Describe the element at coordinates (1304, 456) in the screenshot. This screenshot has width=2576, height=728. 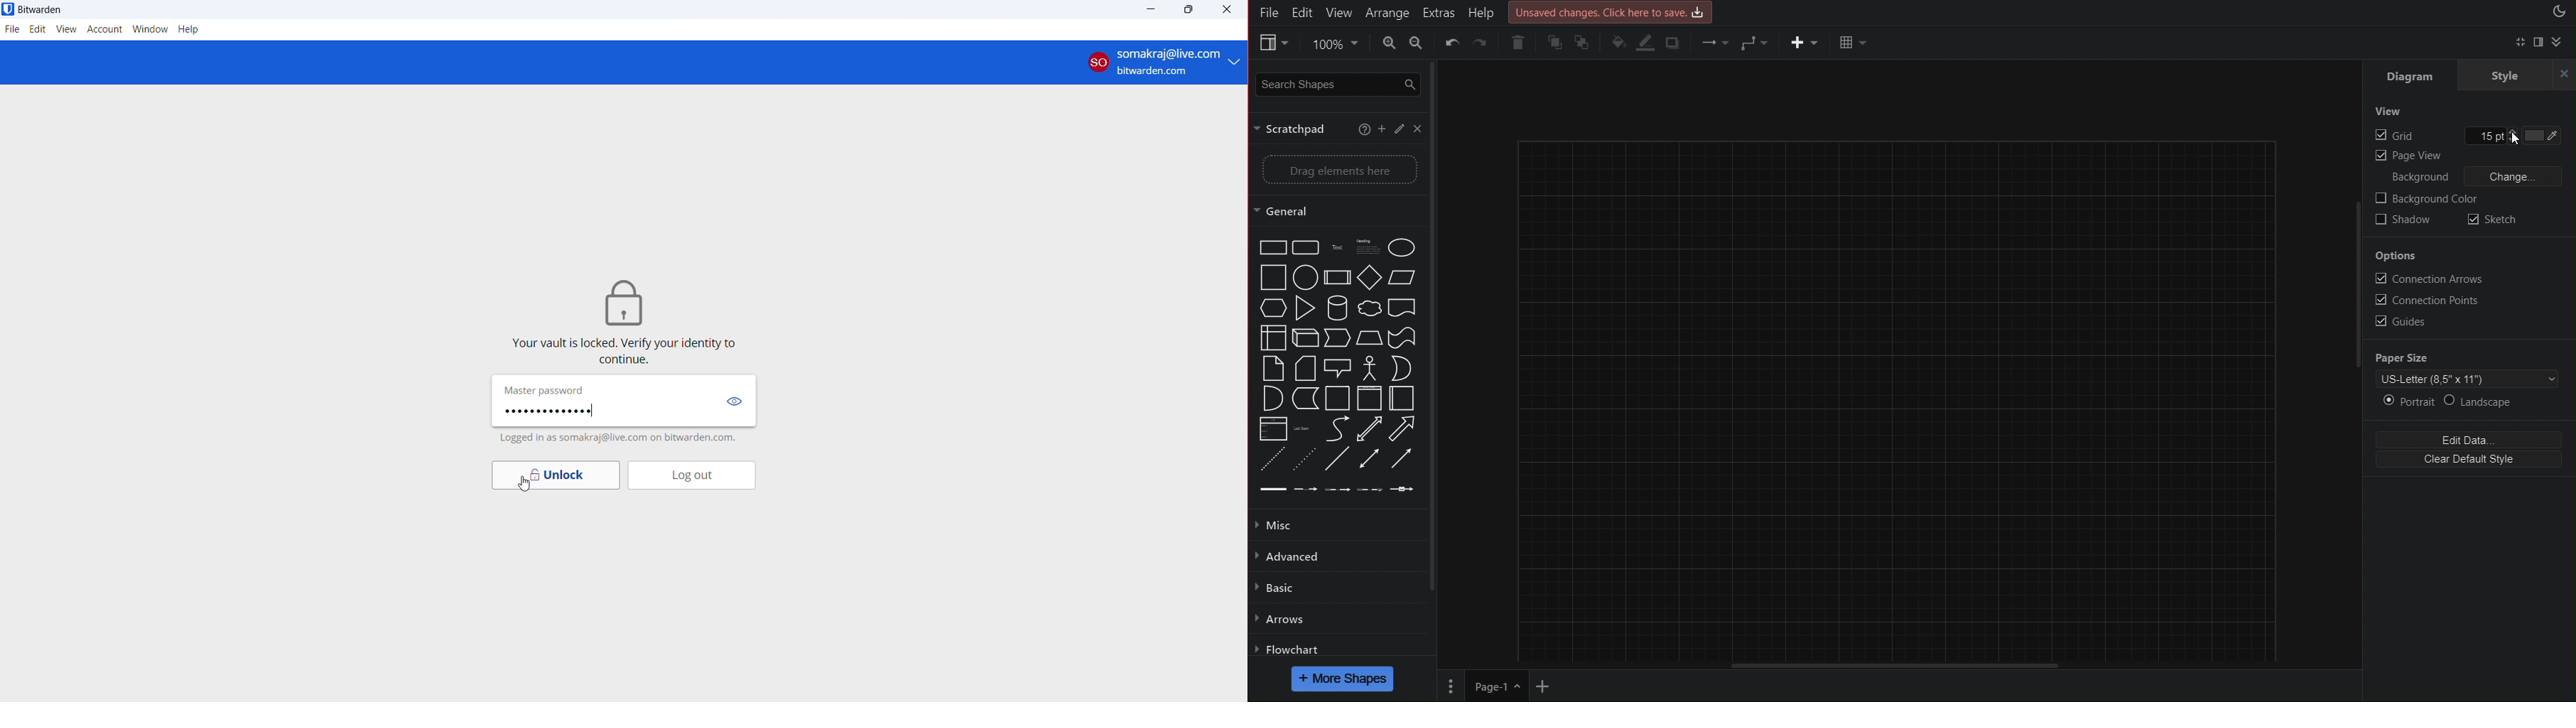
I see `dense dotted` at that location.